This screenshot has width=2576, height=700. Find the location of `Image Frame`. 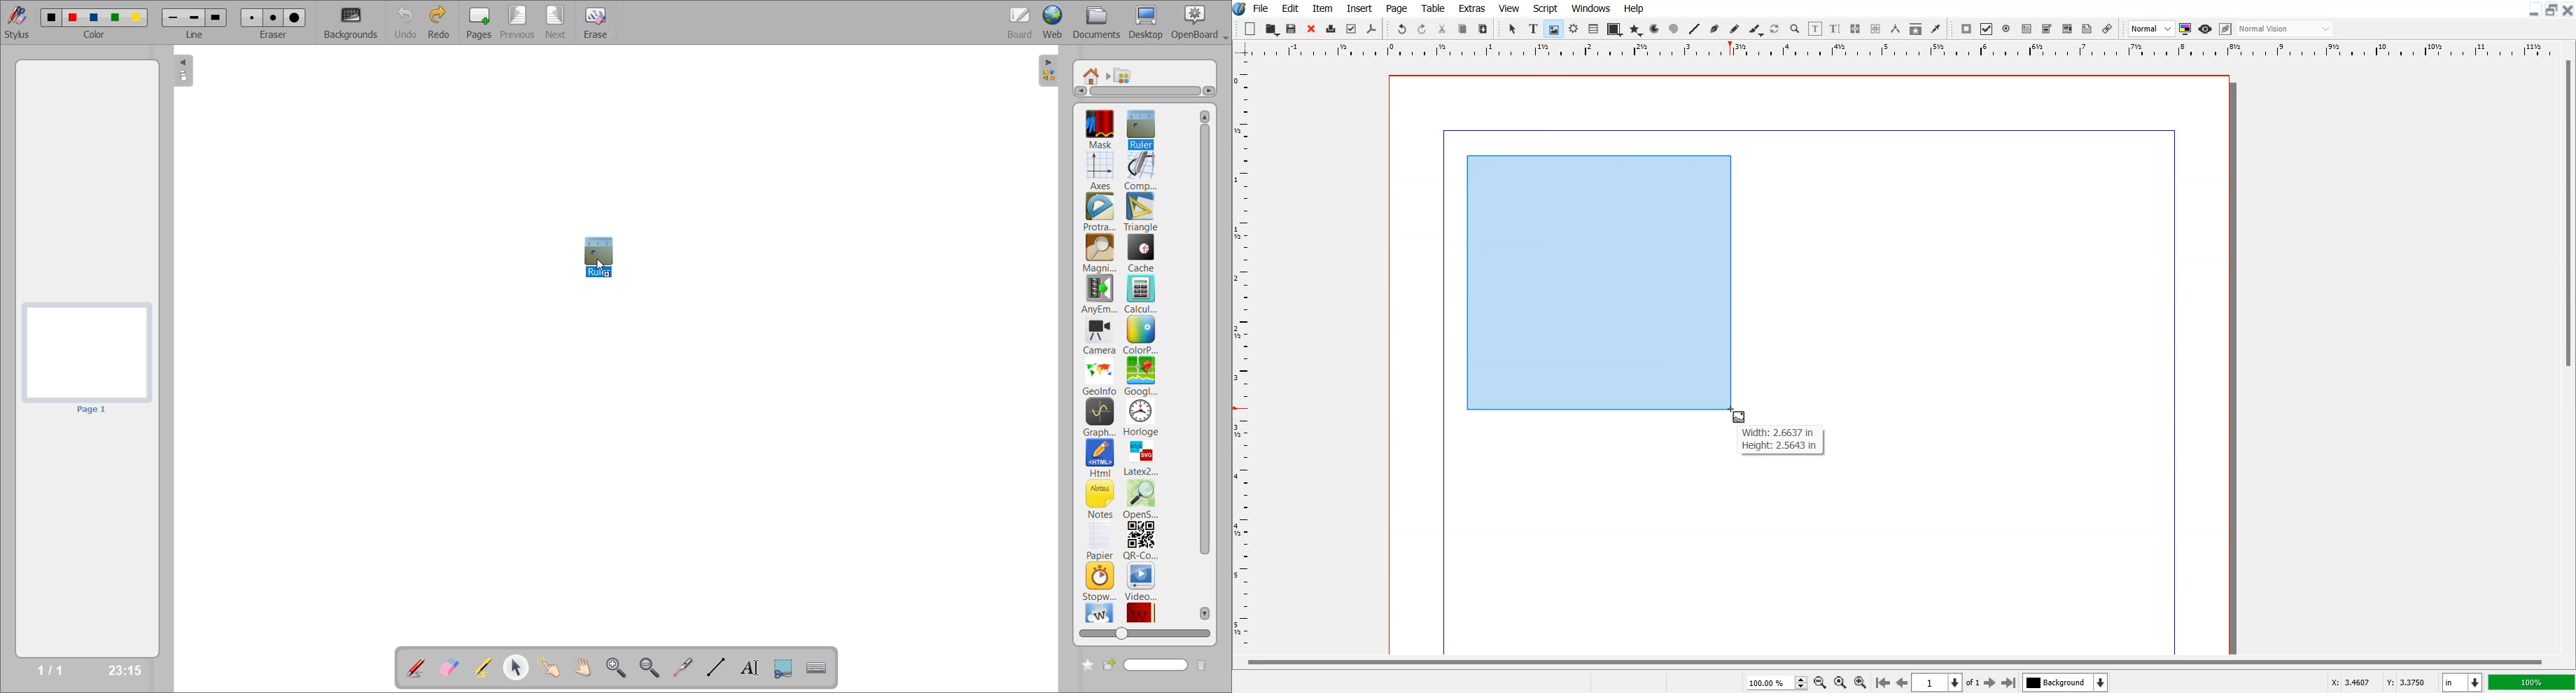

Image Frame is located at coordinates (1553, 29).